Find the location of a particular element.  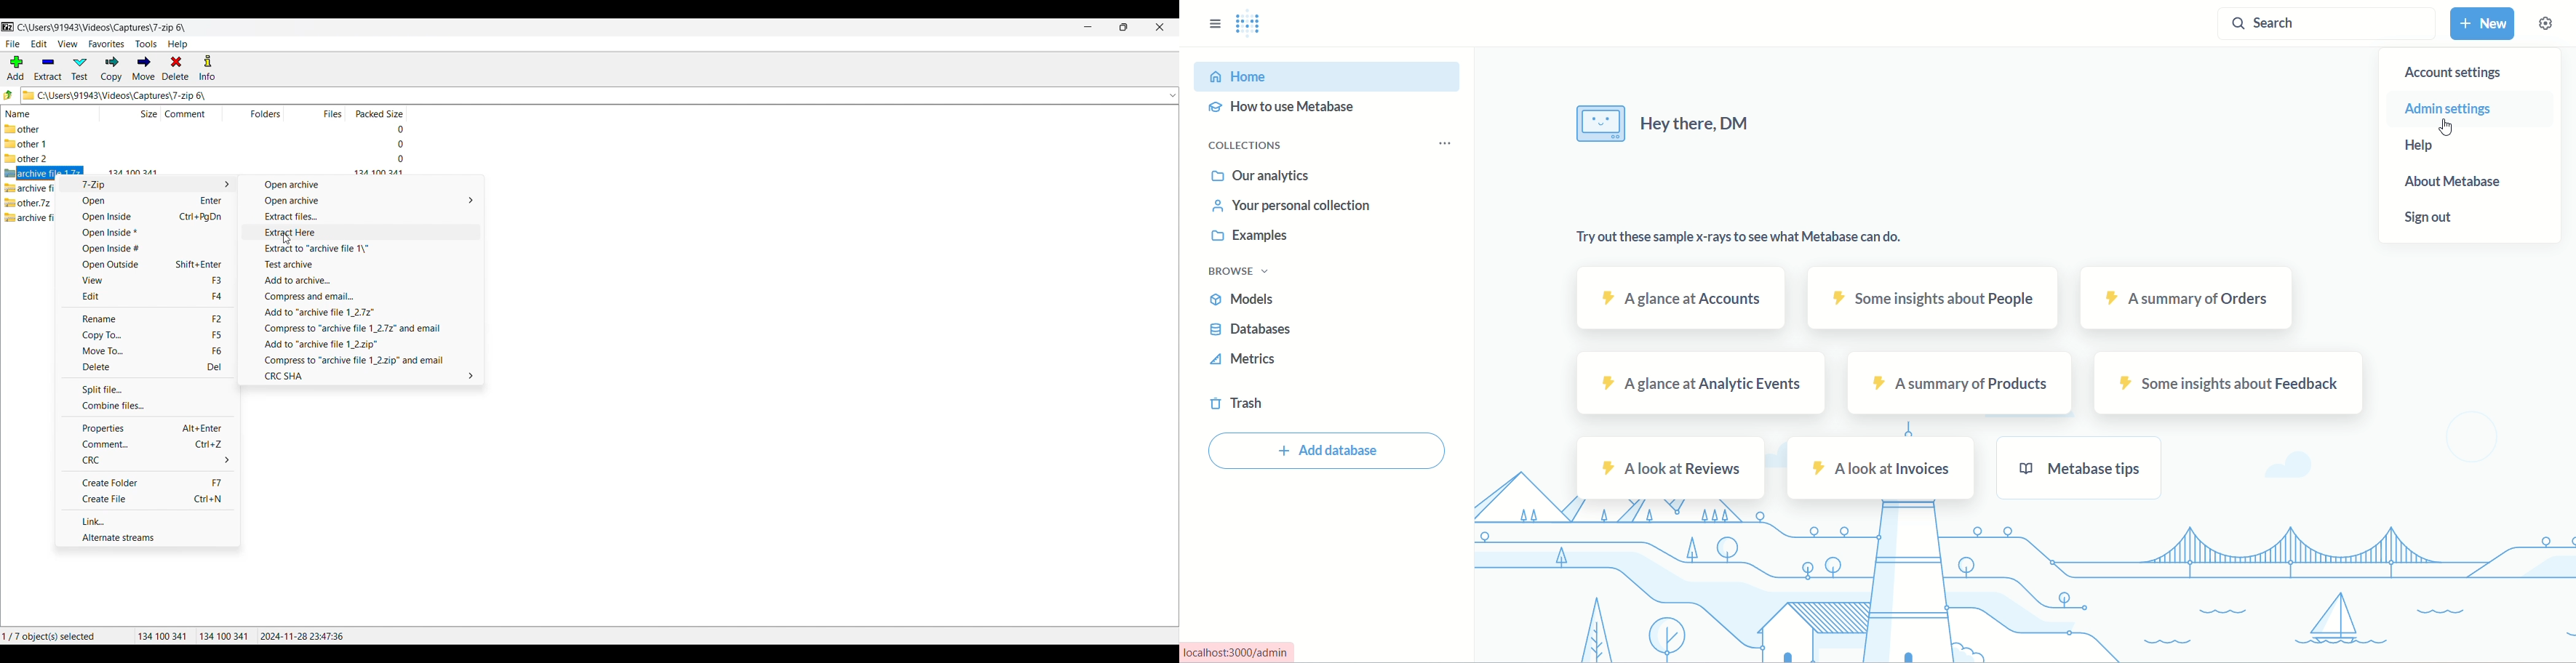

Create folder is located at coordinates (148, 482).